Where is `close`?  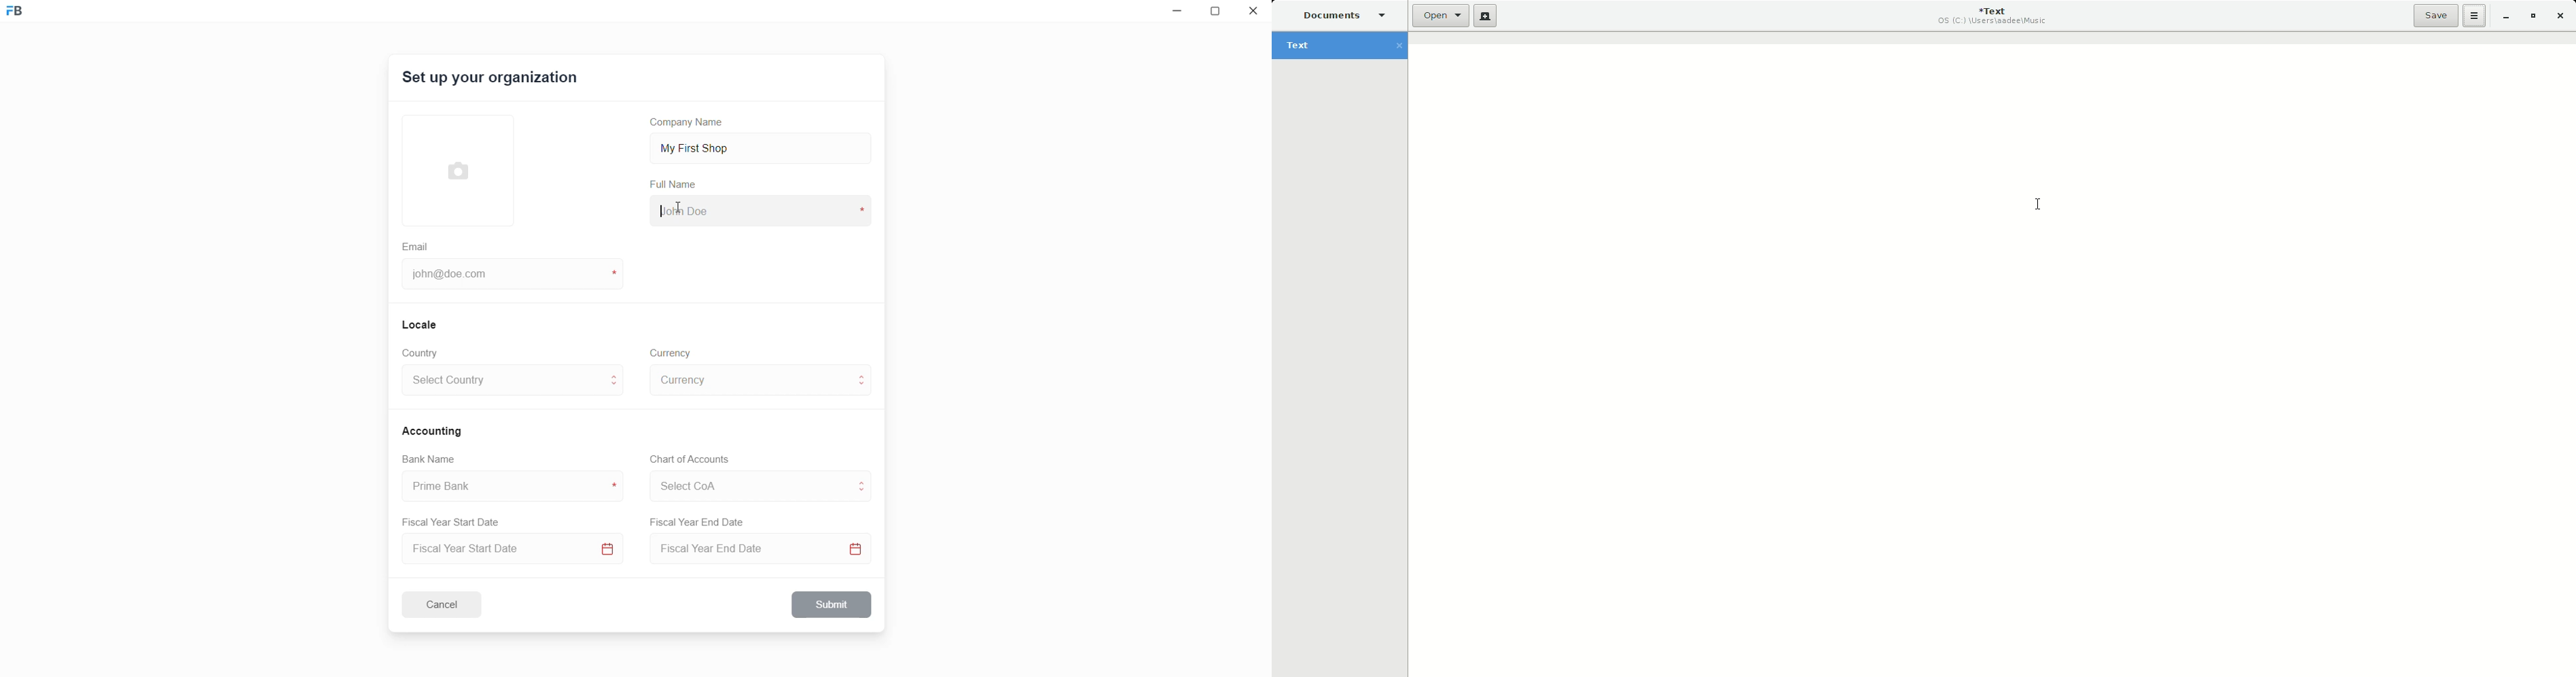
close is located at coordinates (1254, 13).